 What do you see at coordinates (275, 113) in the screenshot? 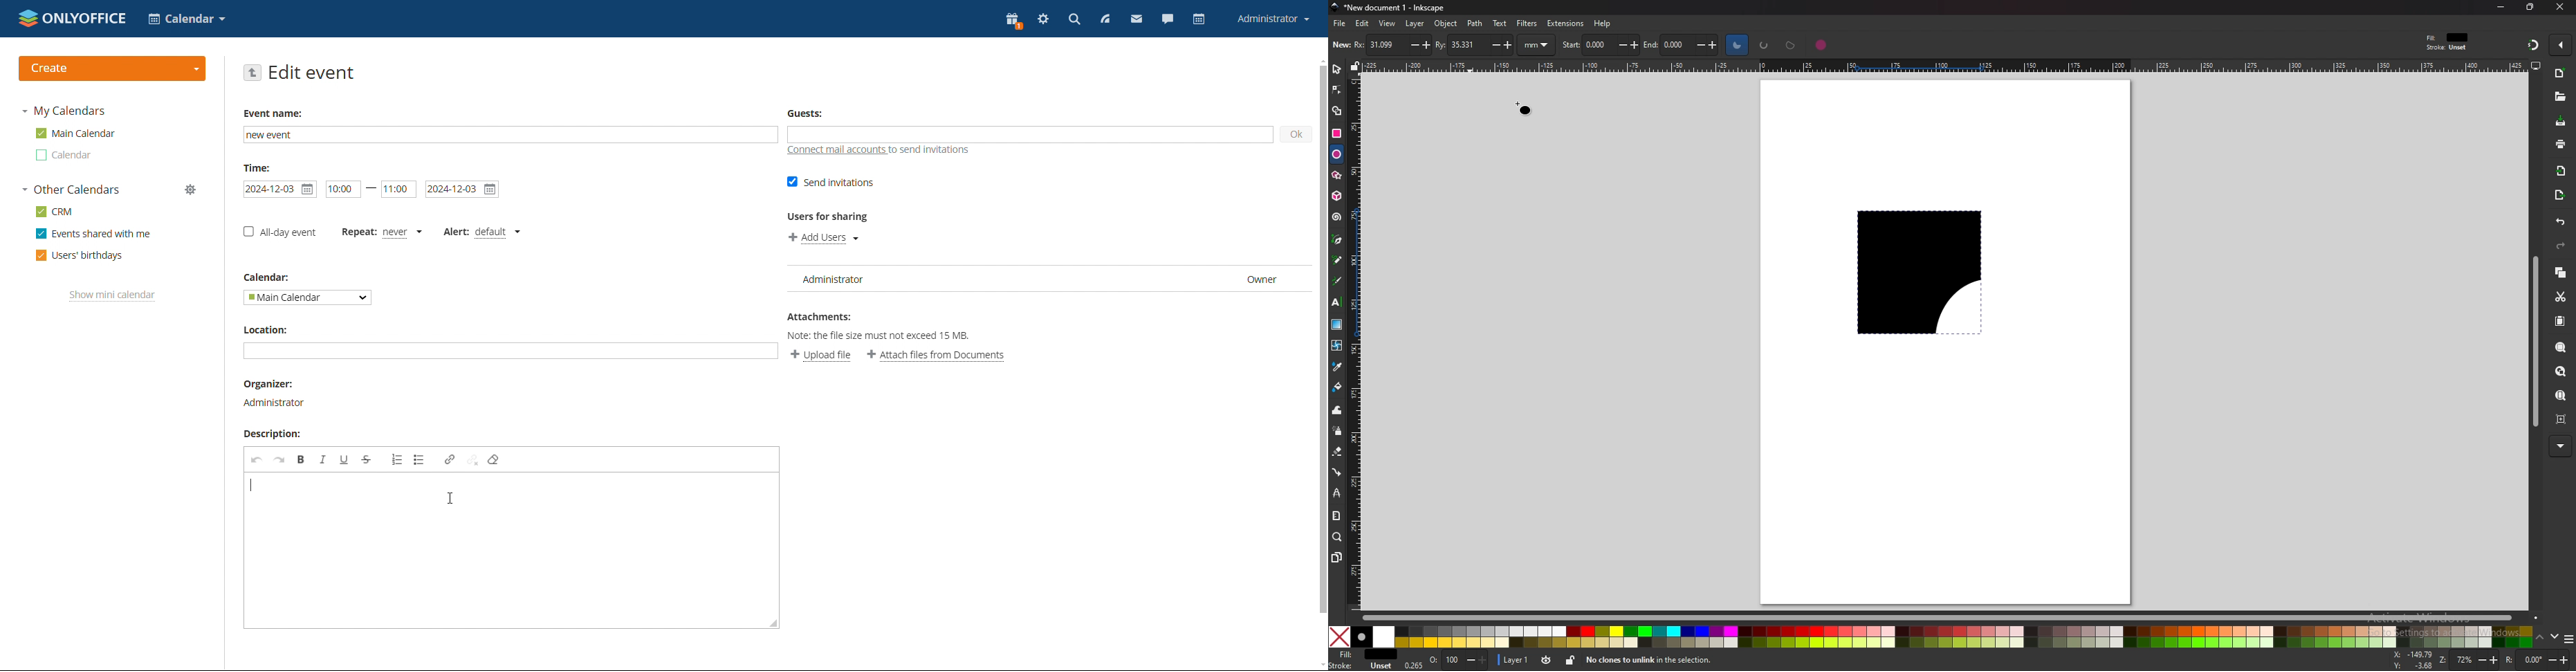
I see `Event name:` at bounding box center [275, 113].